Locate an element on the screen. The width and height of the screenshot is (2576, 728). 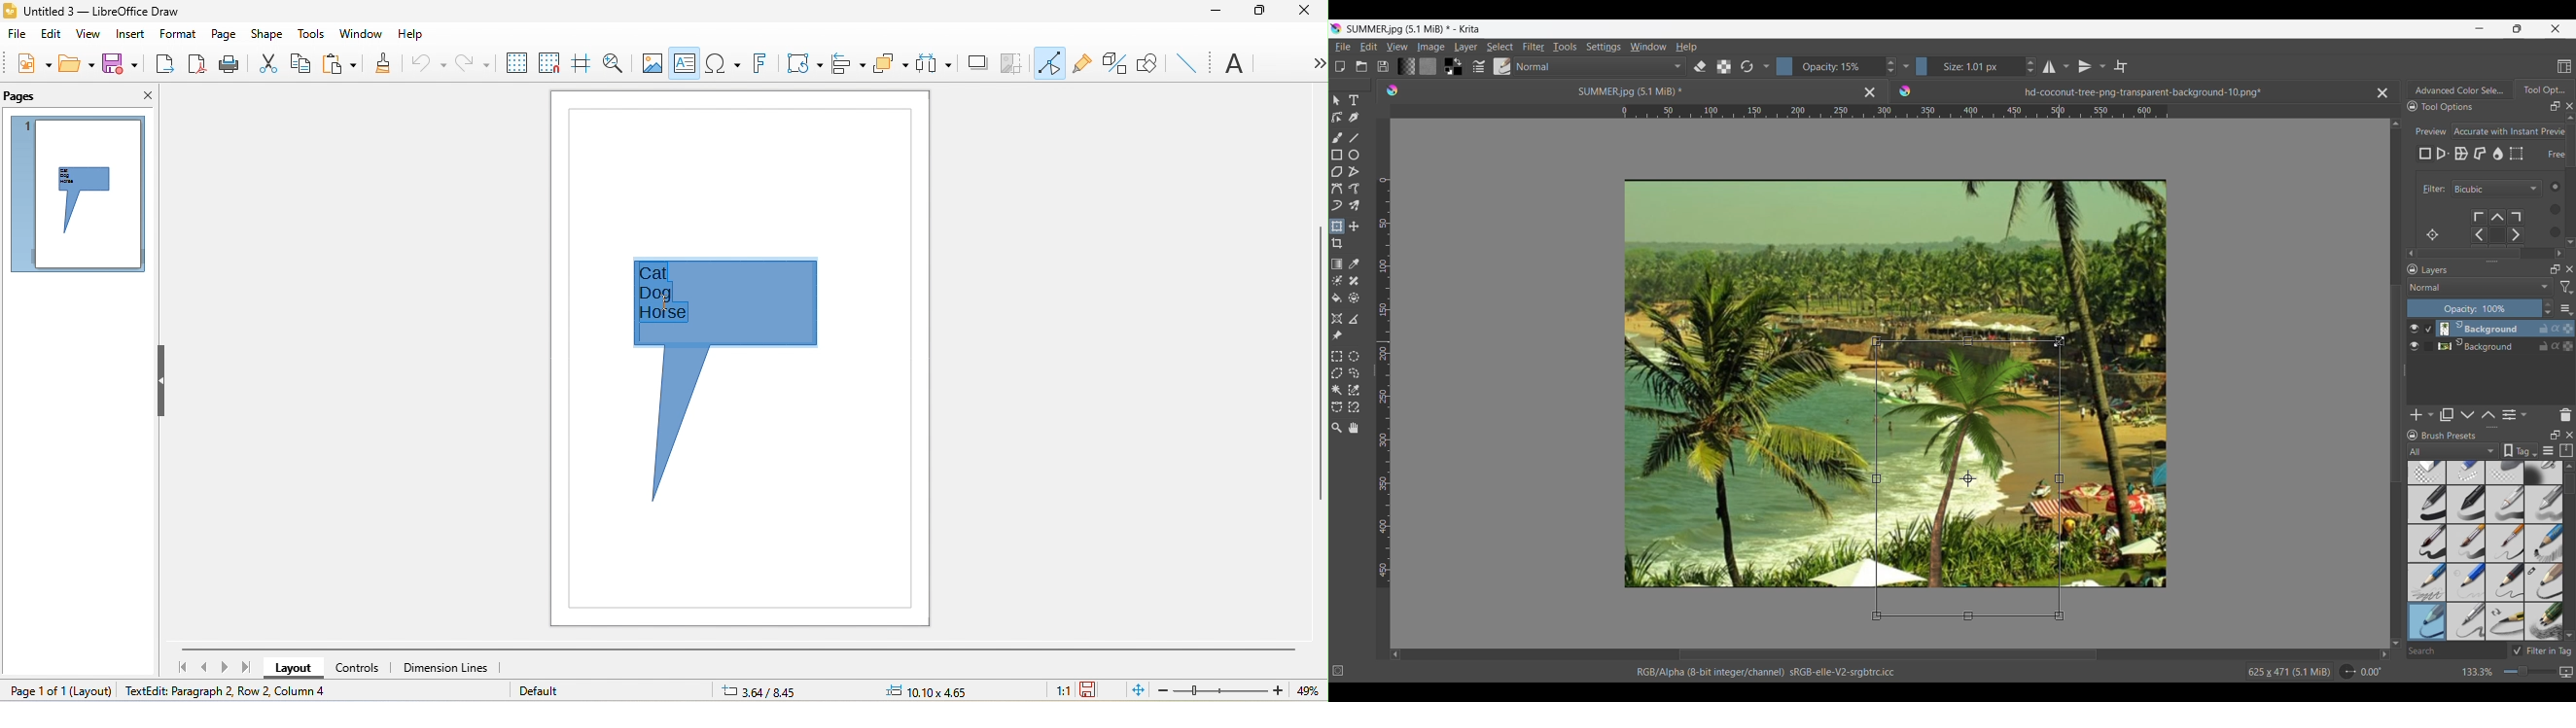
Search brush manually is located at coordinates (2456, 651).